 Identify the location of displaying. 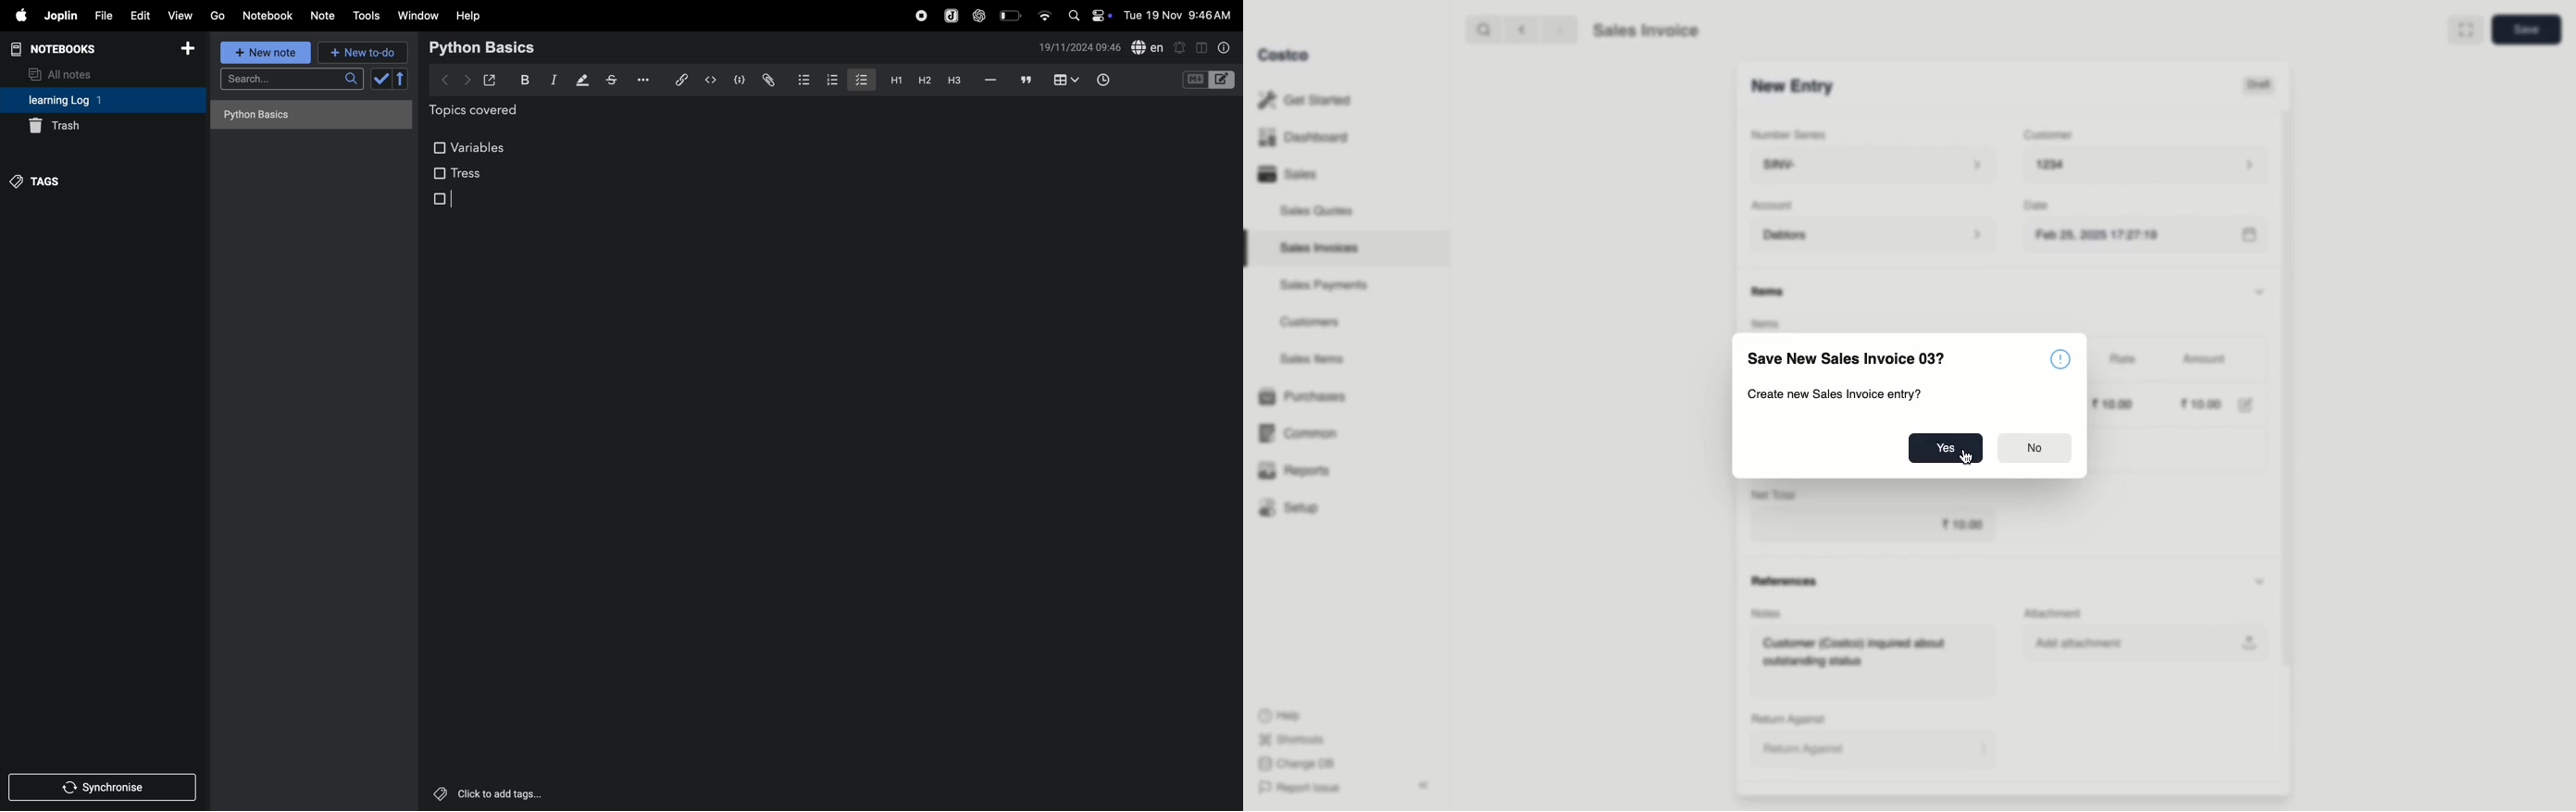
(583, 81).